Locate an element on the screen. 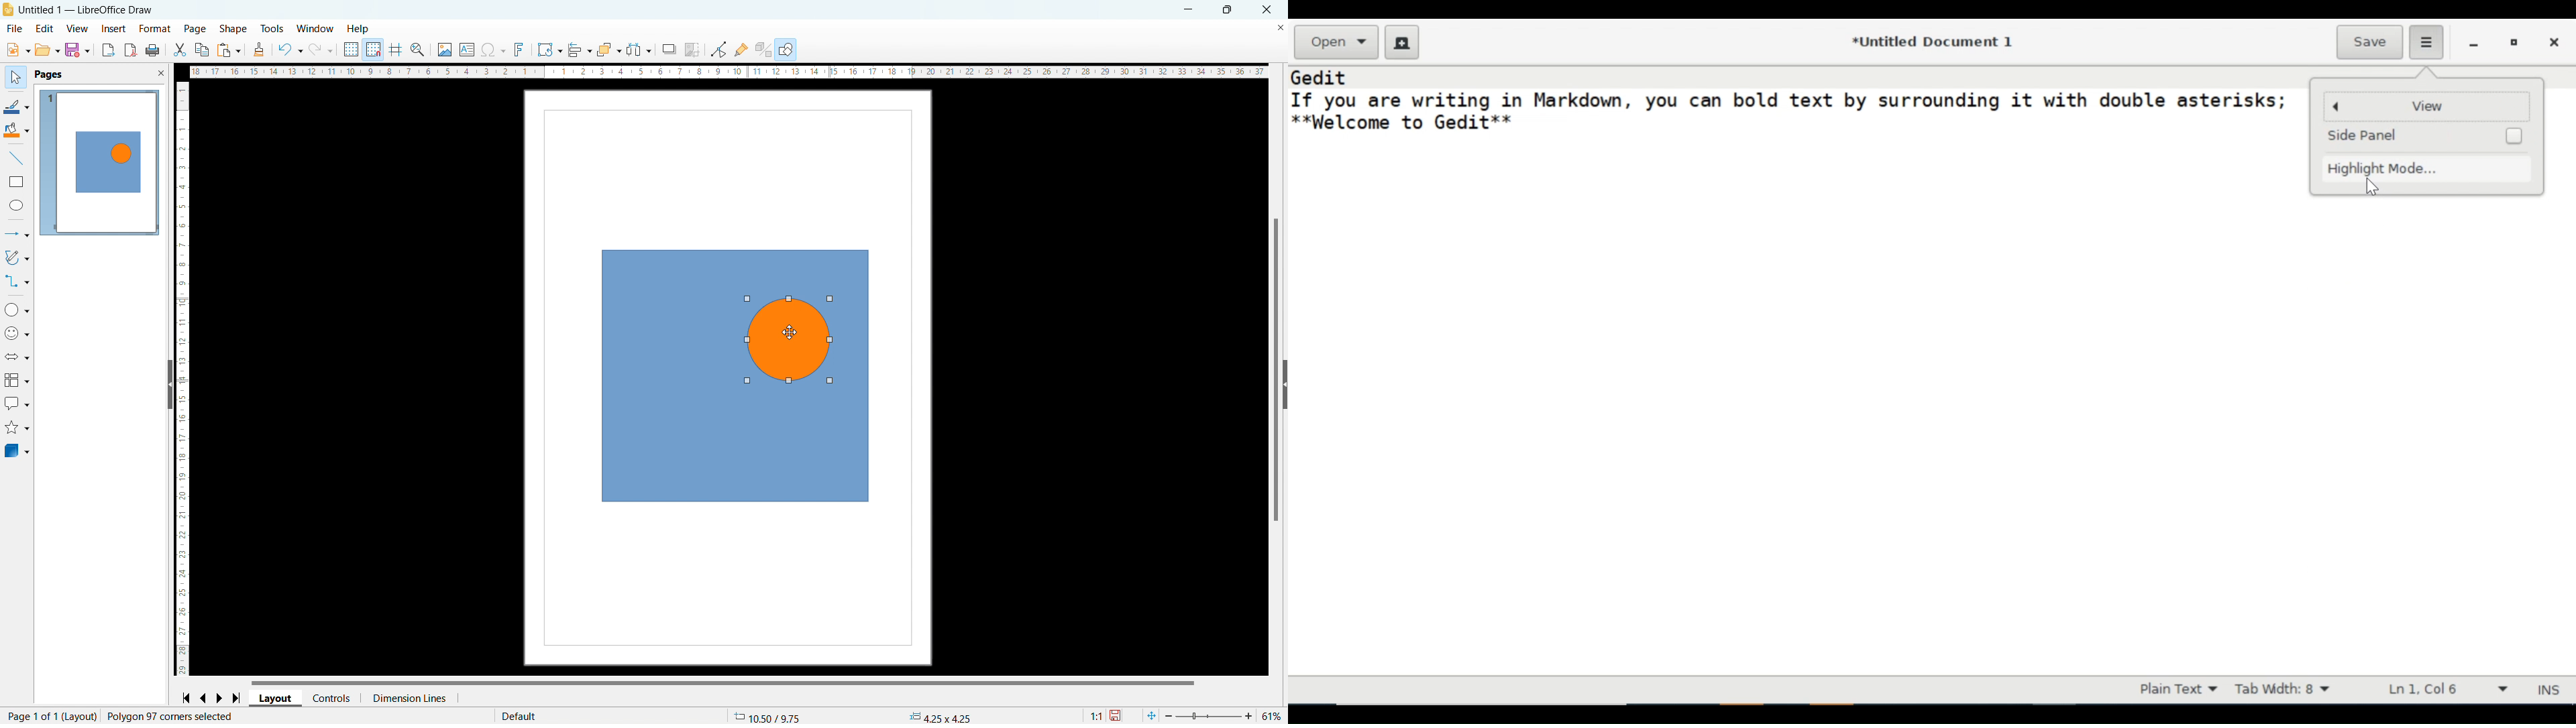  stars and banners is located at coordinates (17, 426).